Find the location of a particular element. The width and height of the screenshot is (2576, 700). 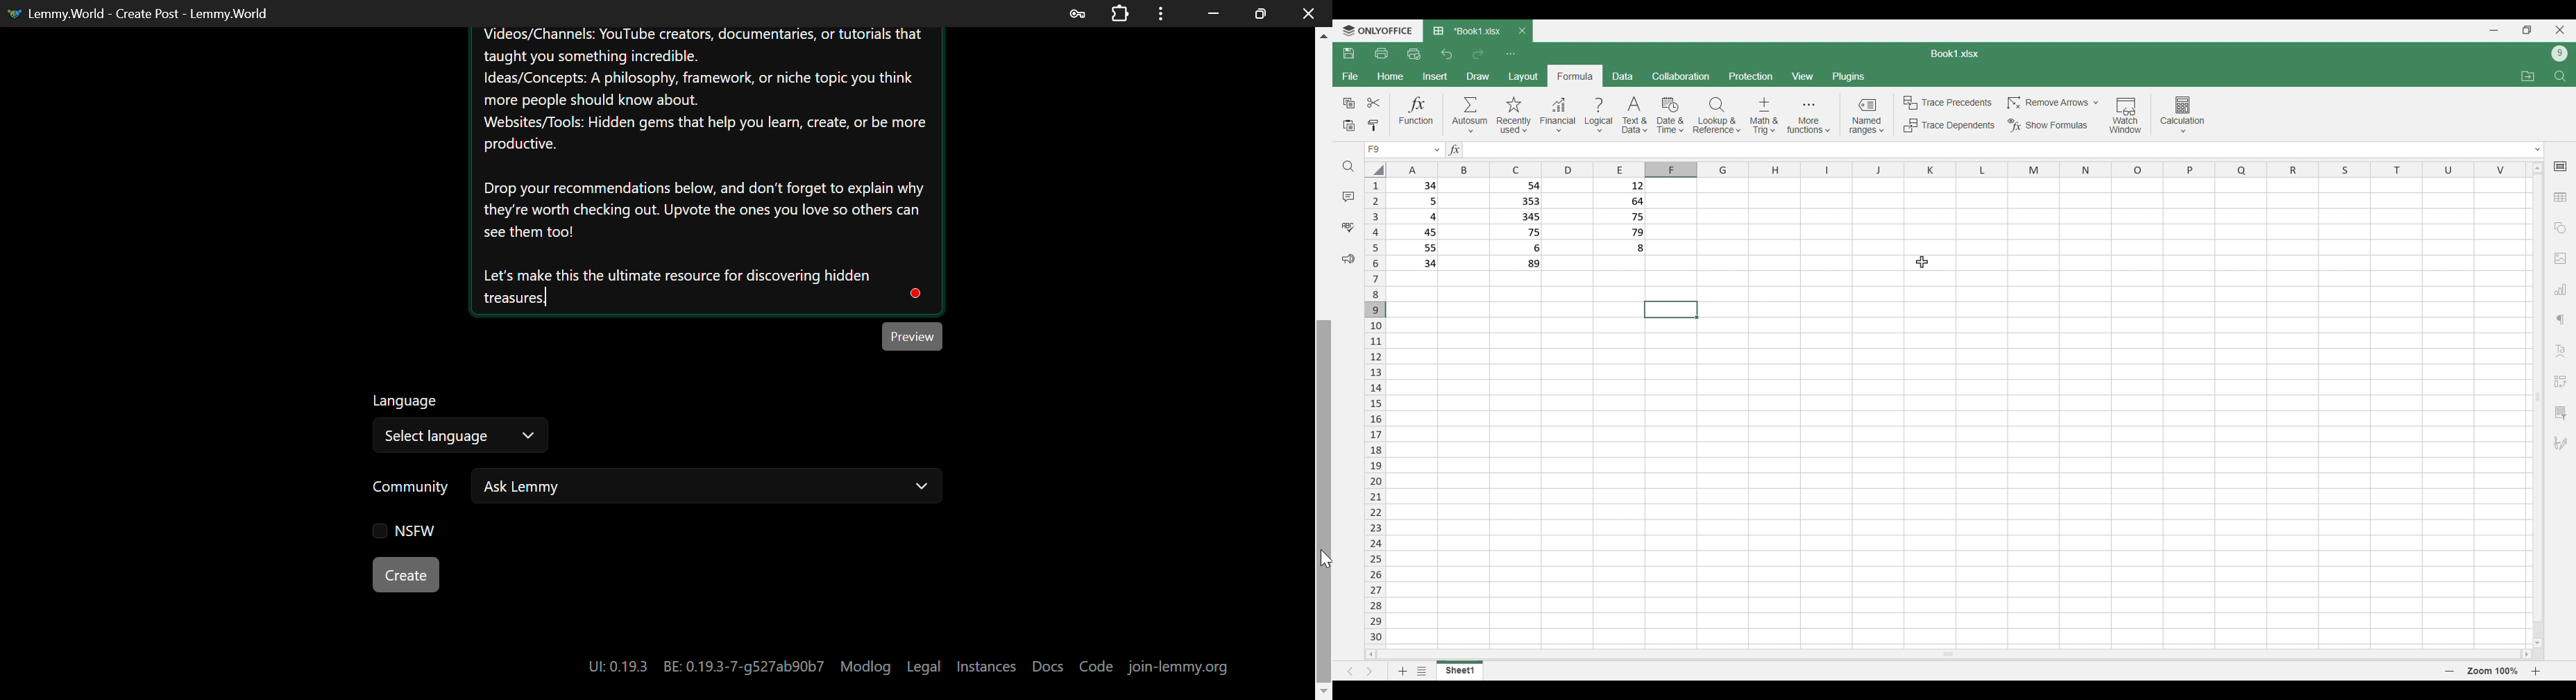

Collaboration menu is located at coordinates (1682, 76).